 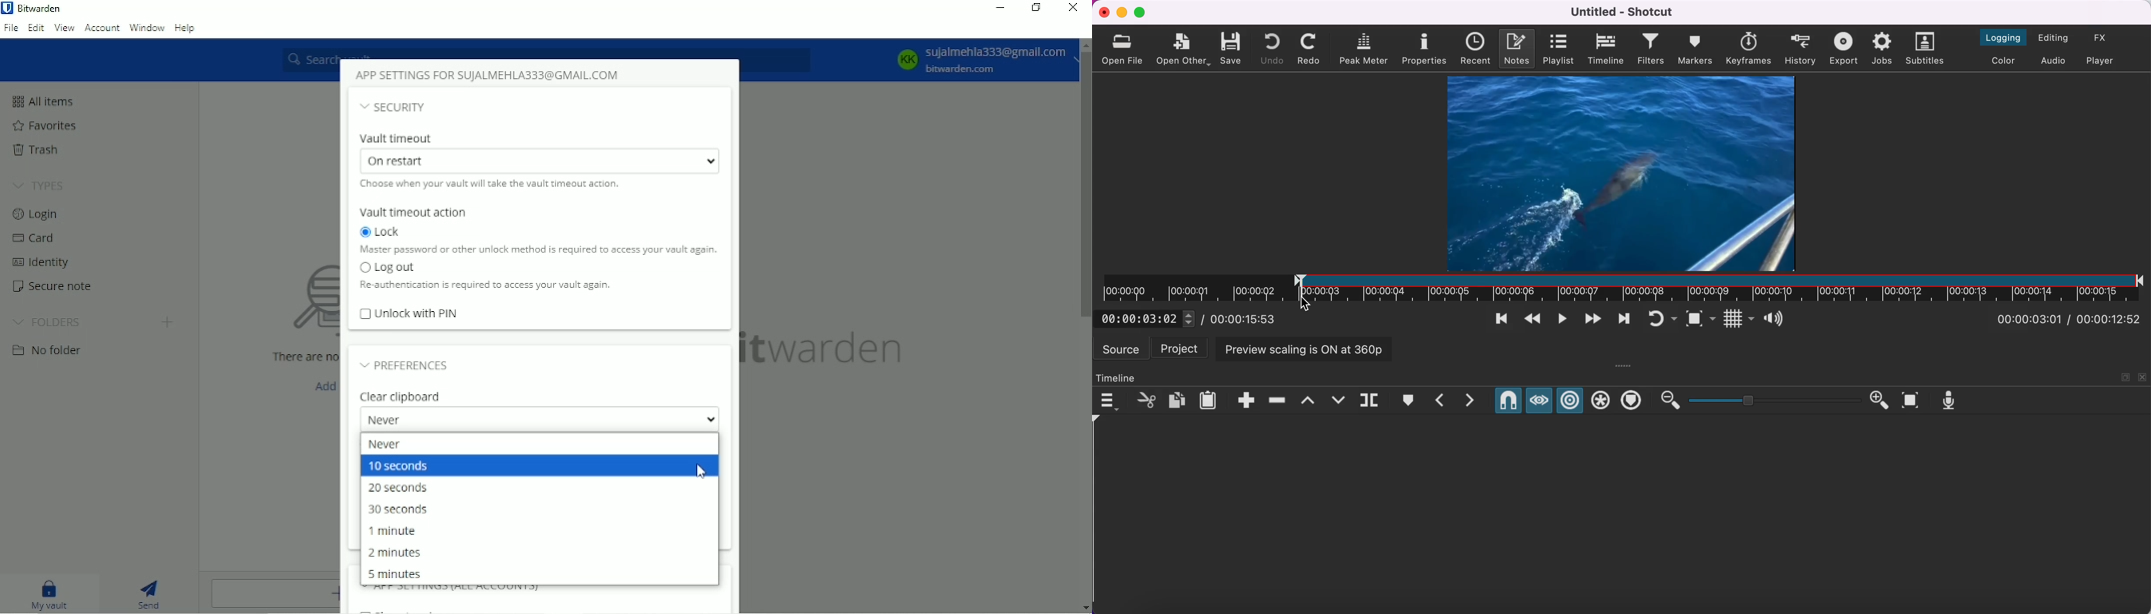 I want to click on toggle play or pause, so click(x=1560, y=321).